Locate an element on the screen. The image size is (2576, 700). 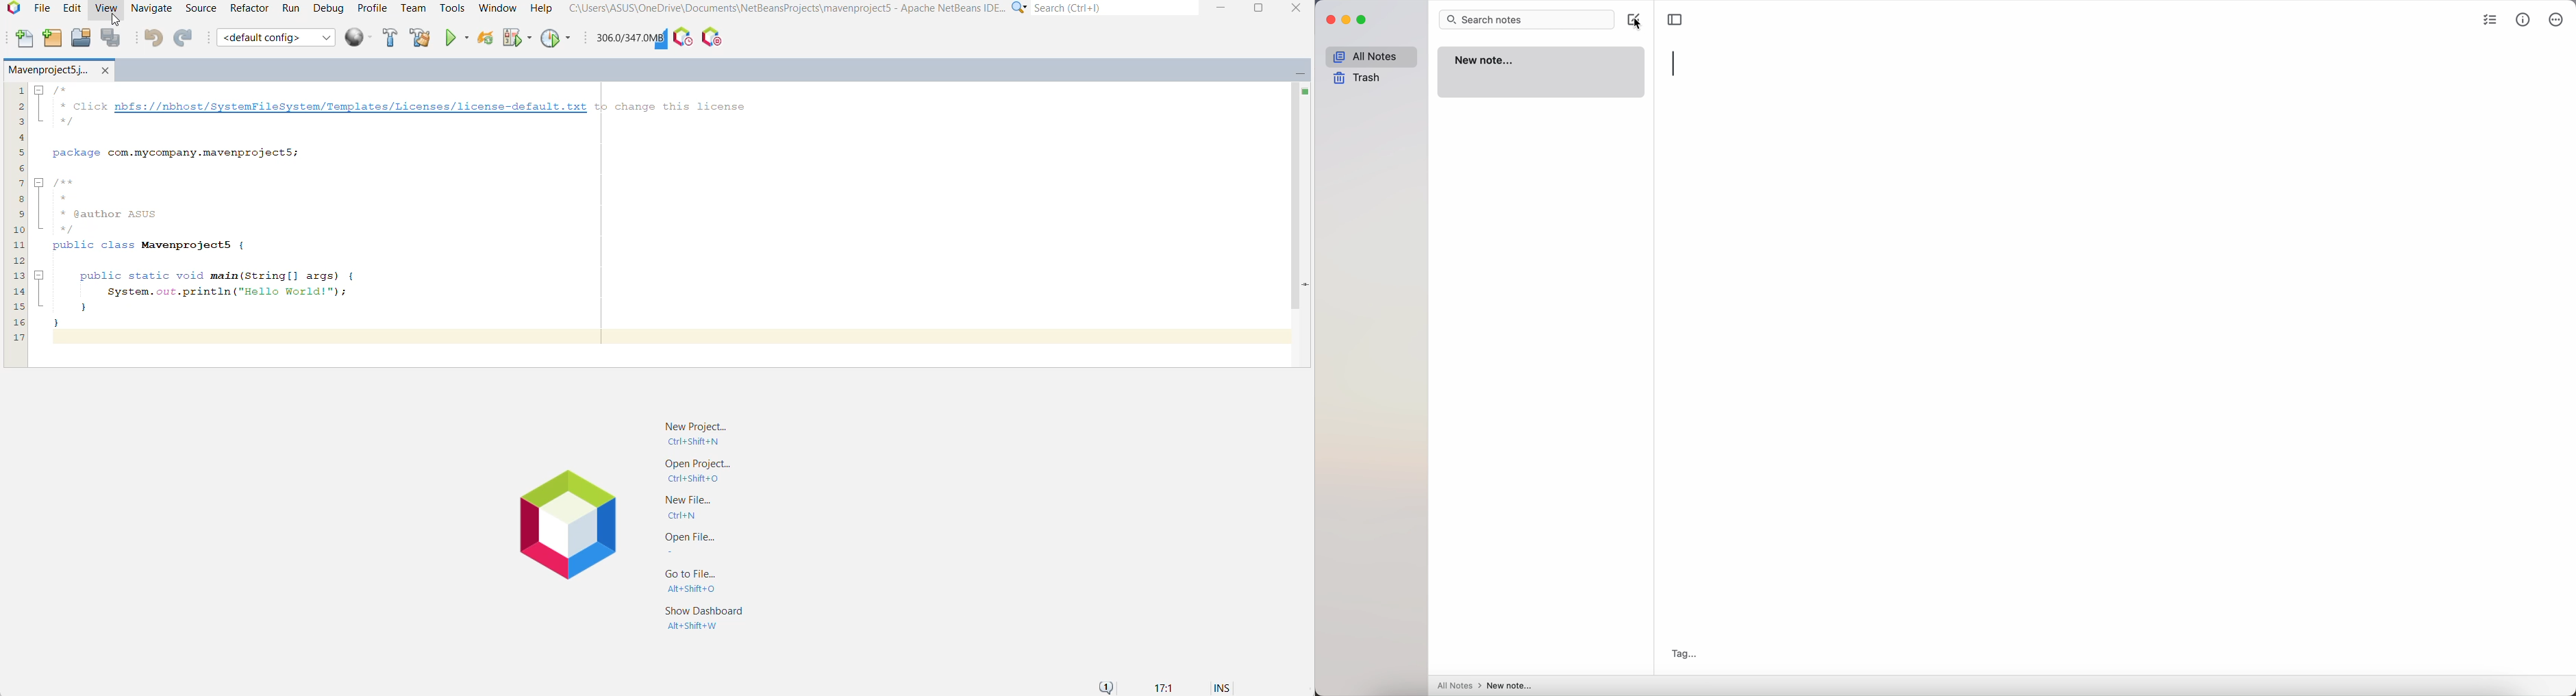
maximize is located at coordinates (1364, 20).